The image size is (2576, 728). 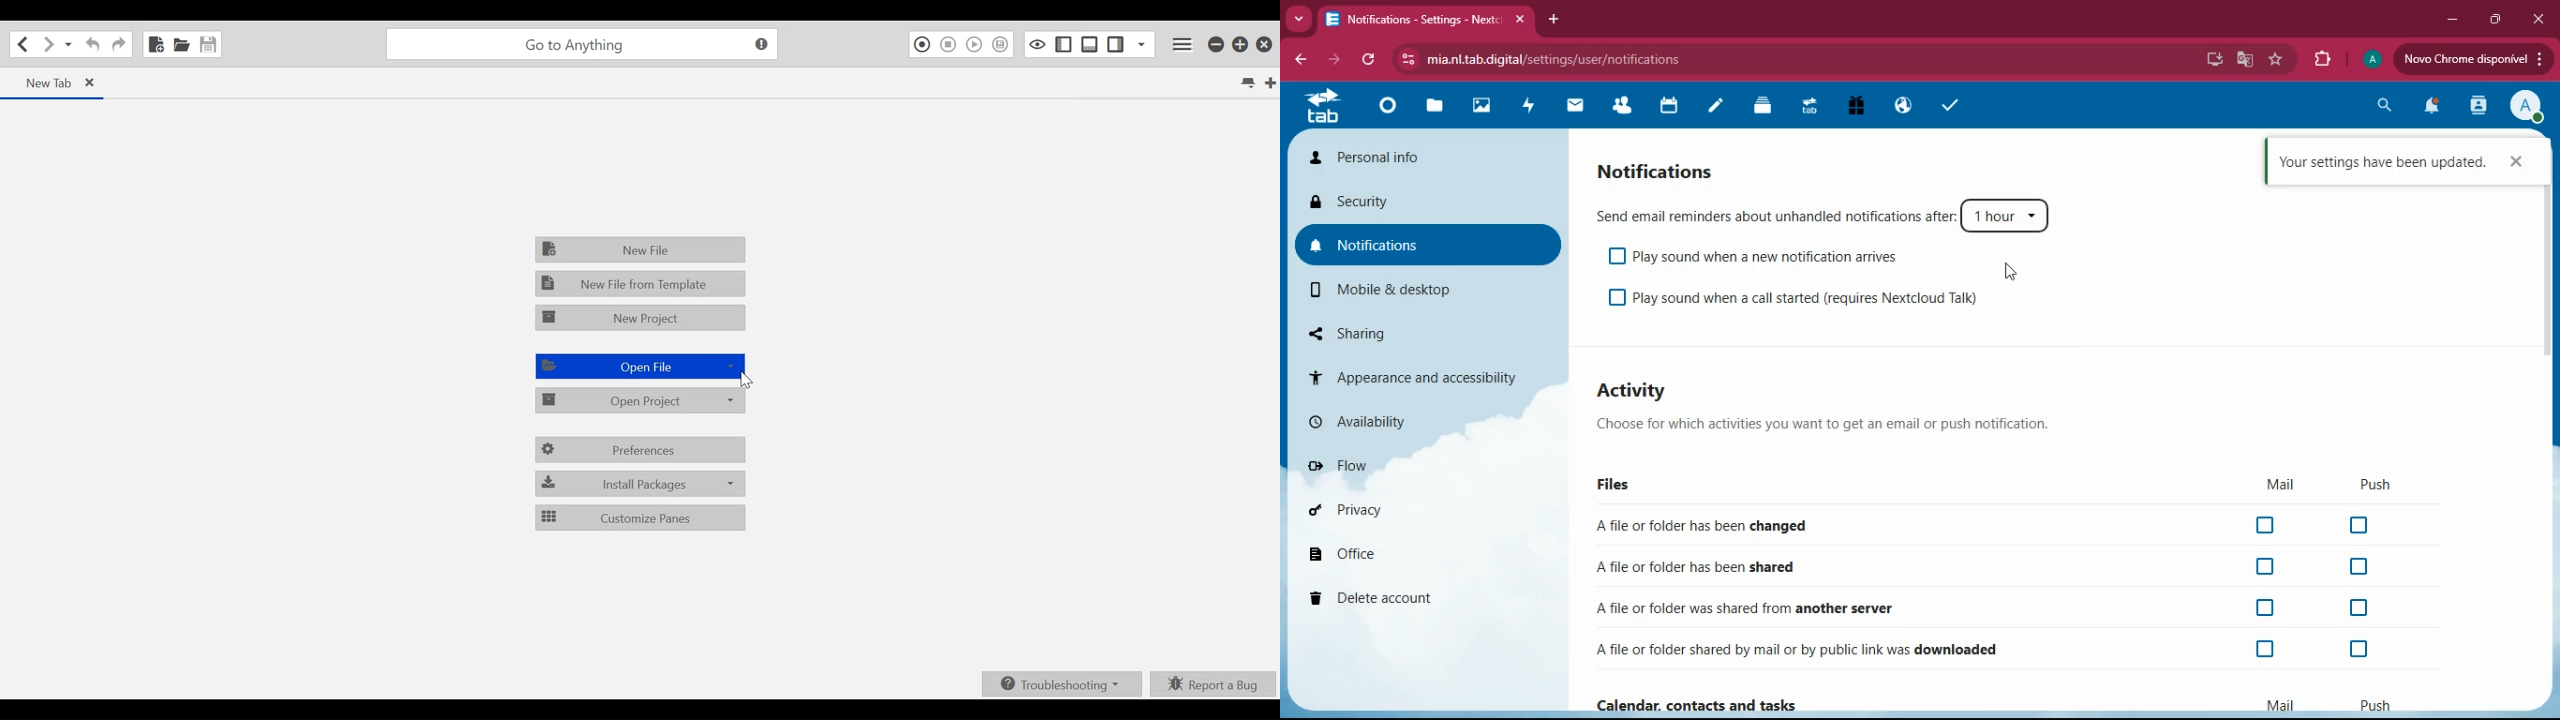 I want to click on off, so click(x=2358, y=650).